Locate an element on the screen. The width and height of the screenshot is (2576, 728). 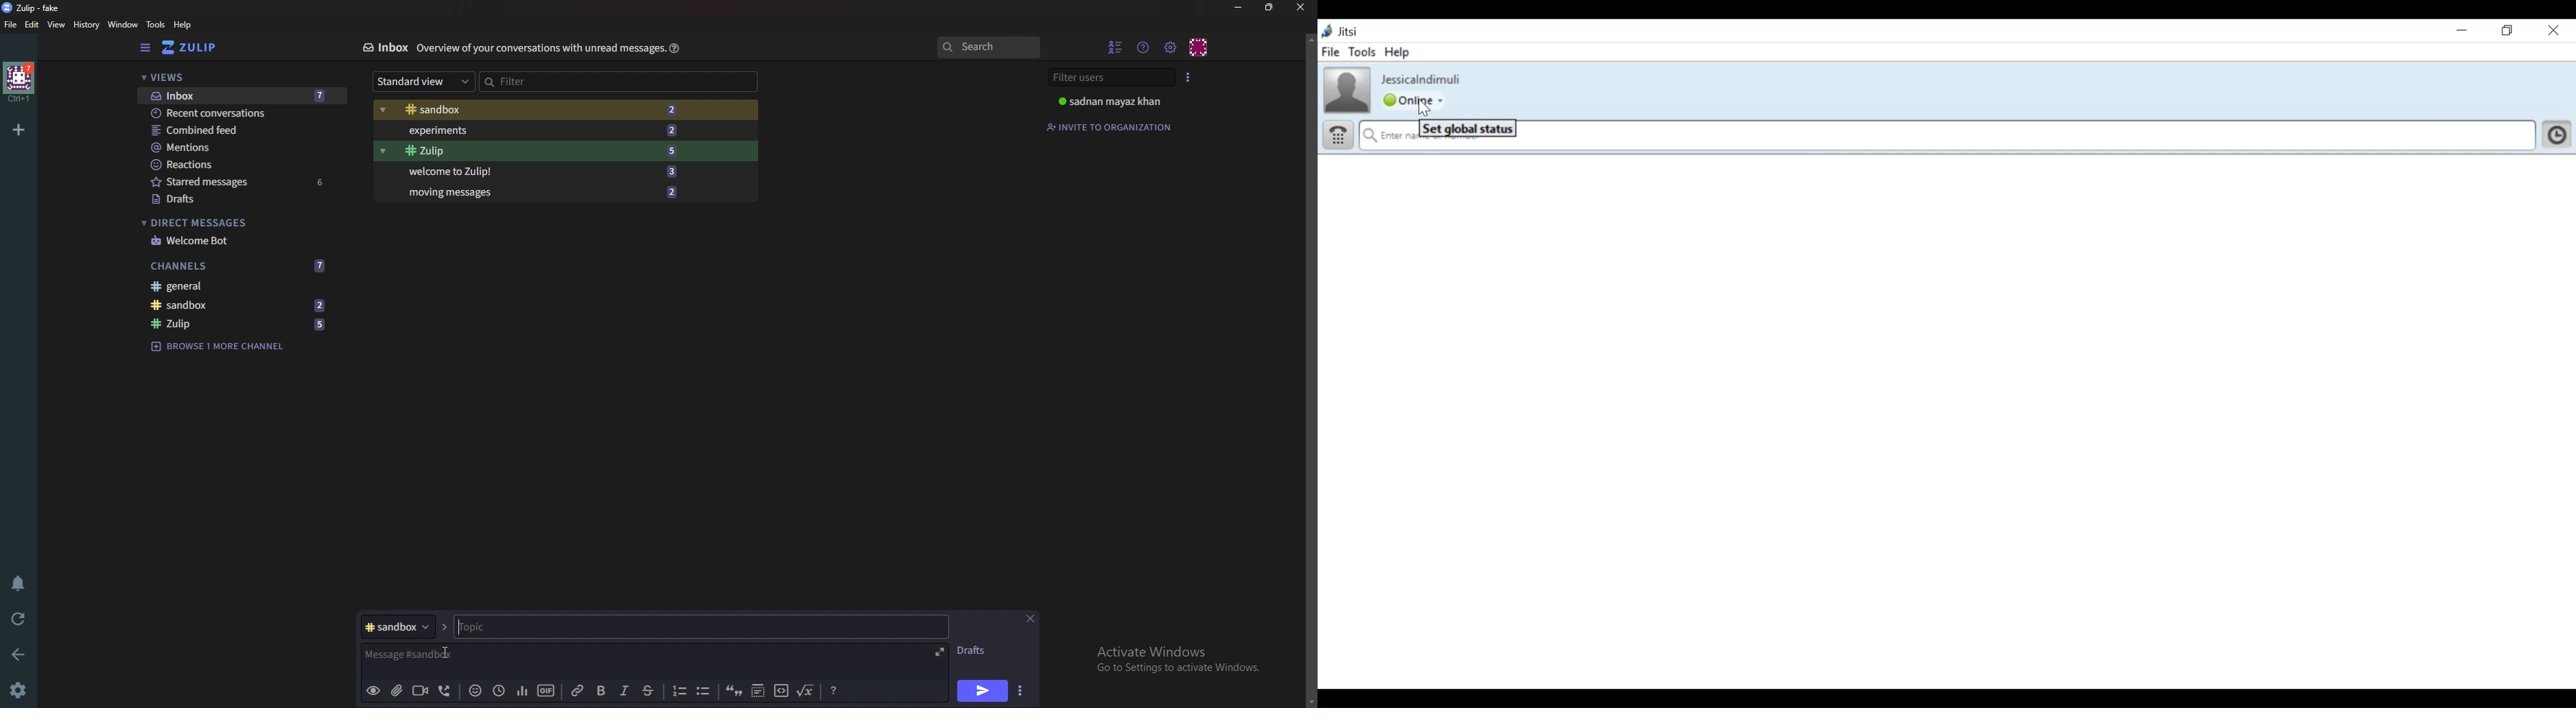
Starred messages is located at coordinates (242, 181).